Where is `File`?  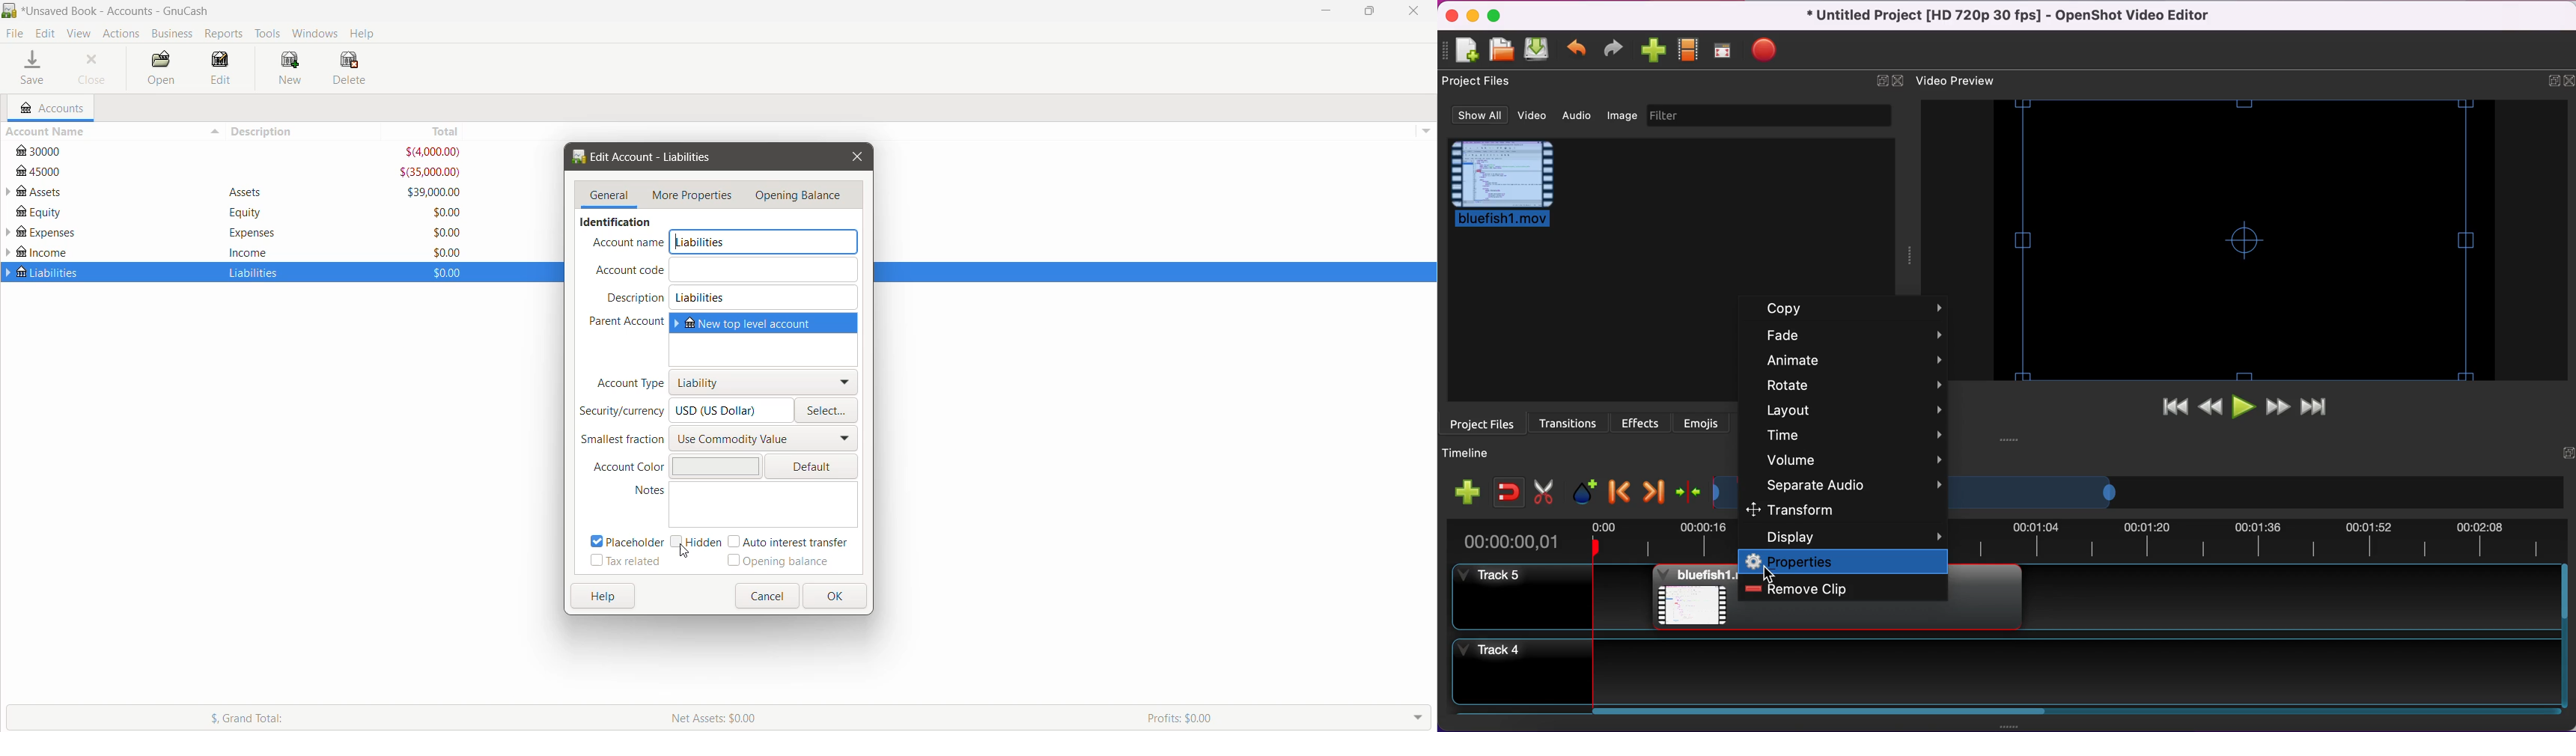
File is located at coordinates (15, 34).